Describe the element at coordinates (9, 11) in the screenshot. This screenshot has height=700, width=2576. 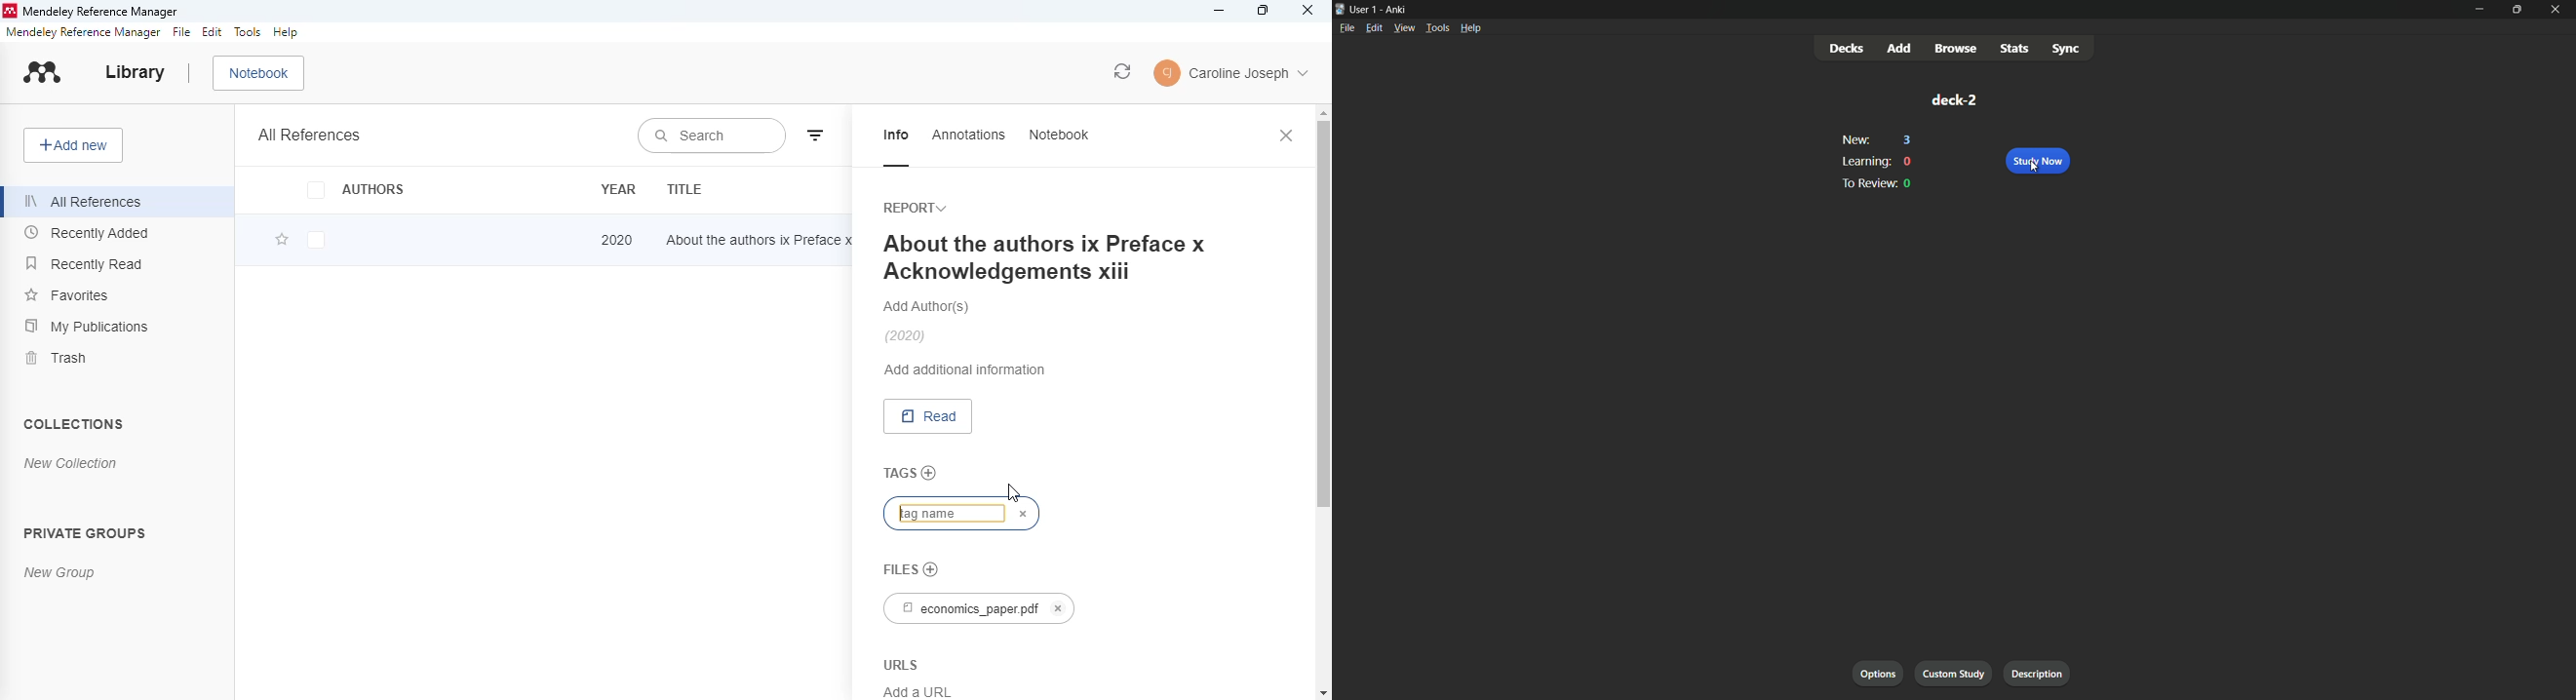
I see `logo` at that location.